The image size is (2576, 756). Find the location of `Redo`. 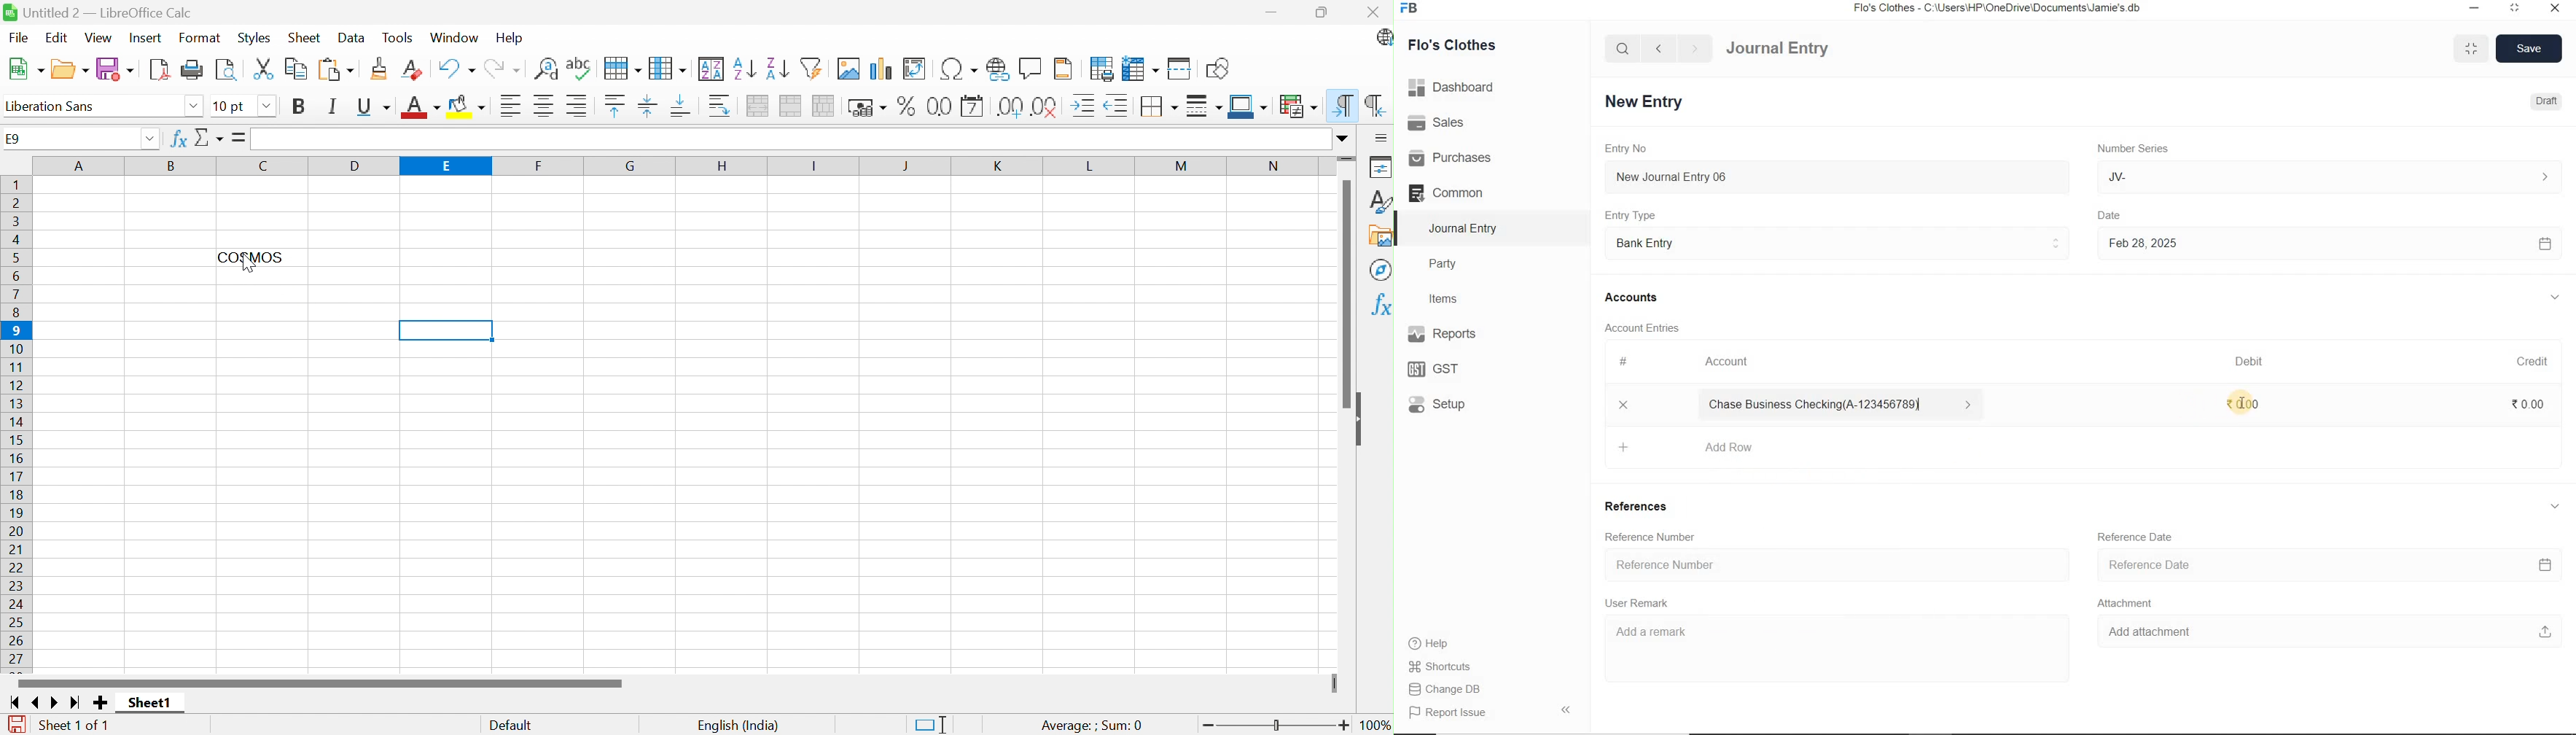

Redo is located at coordinates (501, 70).